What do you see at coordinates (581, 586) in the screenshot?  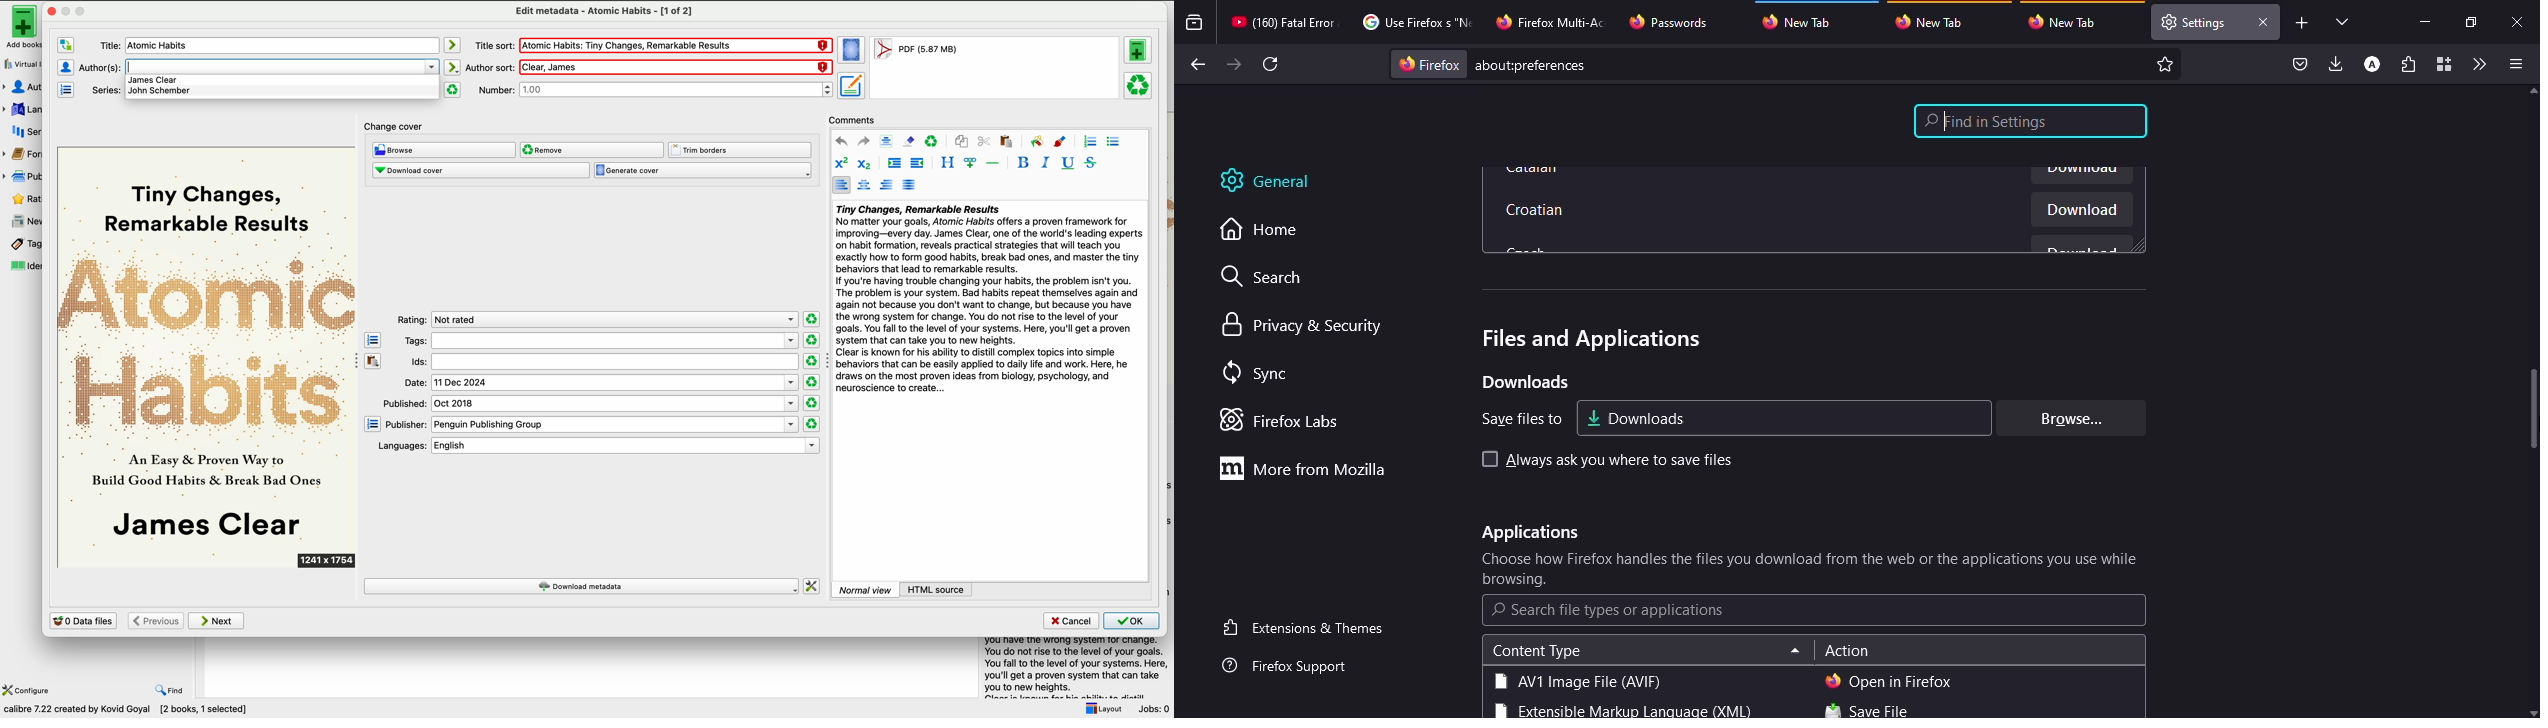 I see `download metadata` at bounding box center [581, 586].